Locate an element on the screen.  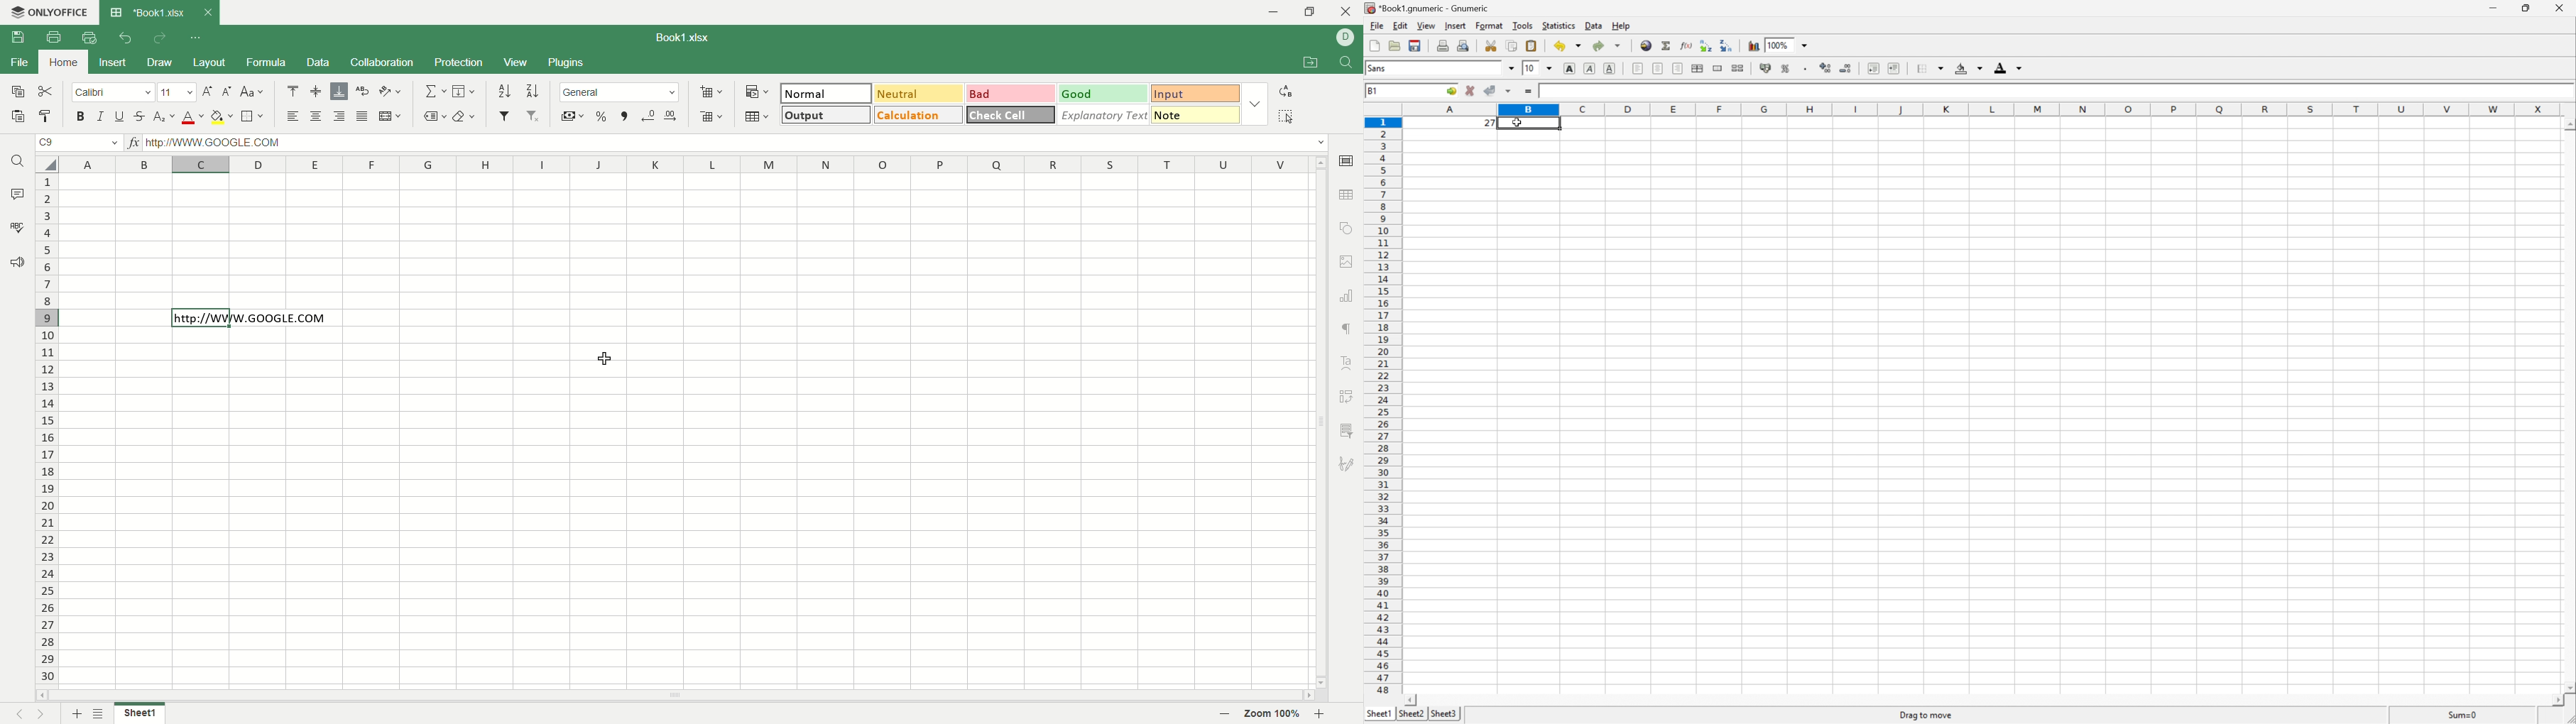
pivot settings is located at coordinates (1346, 394).